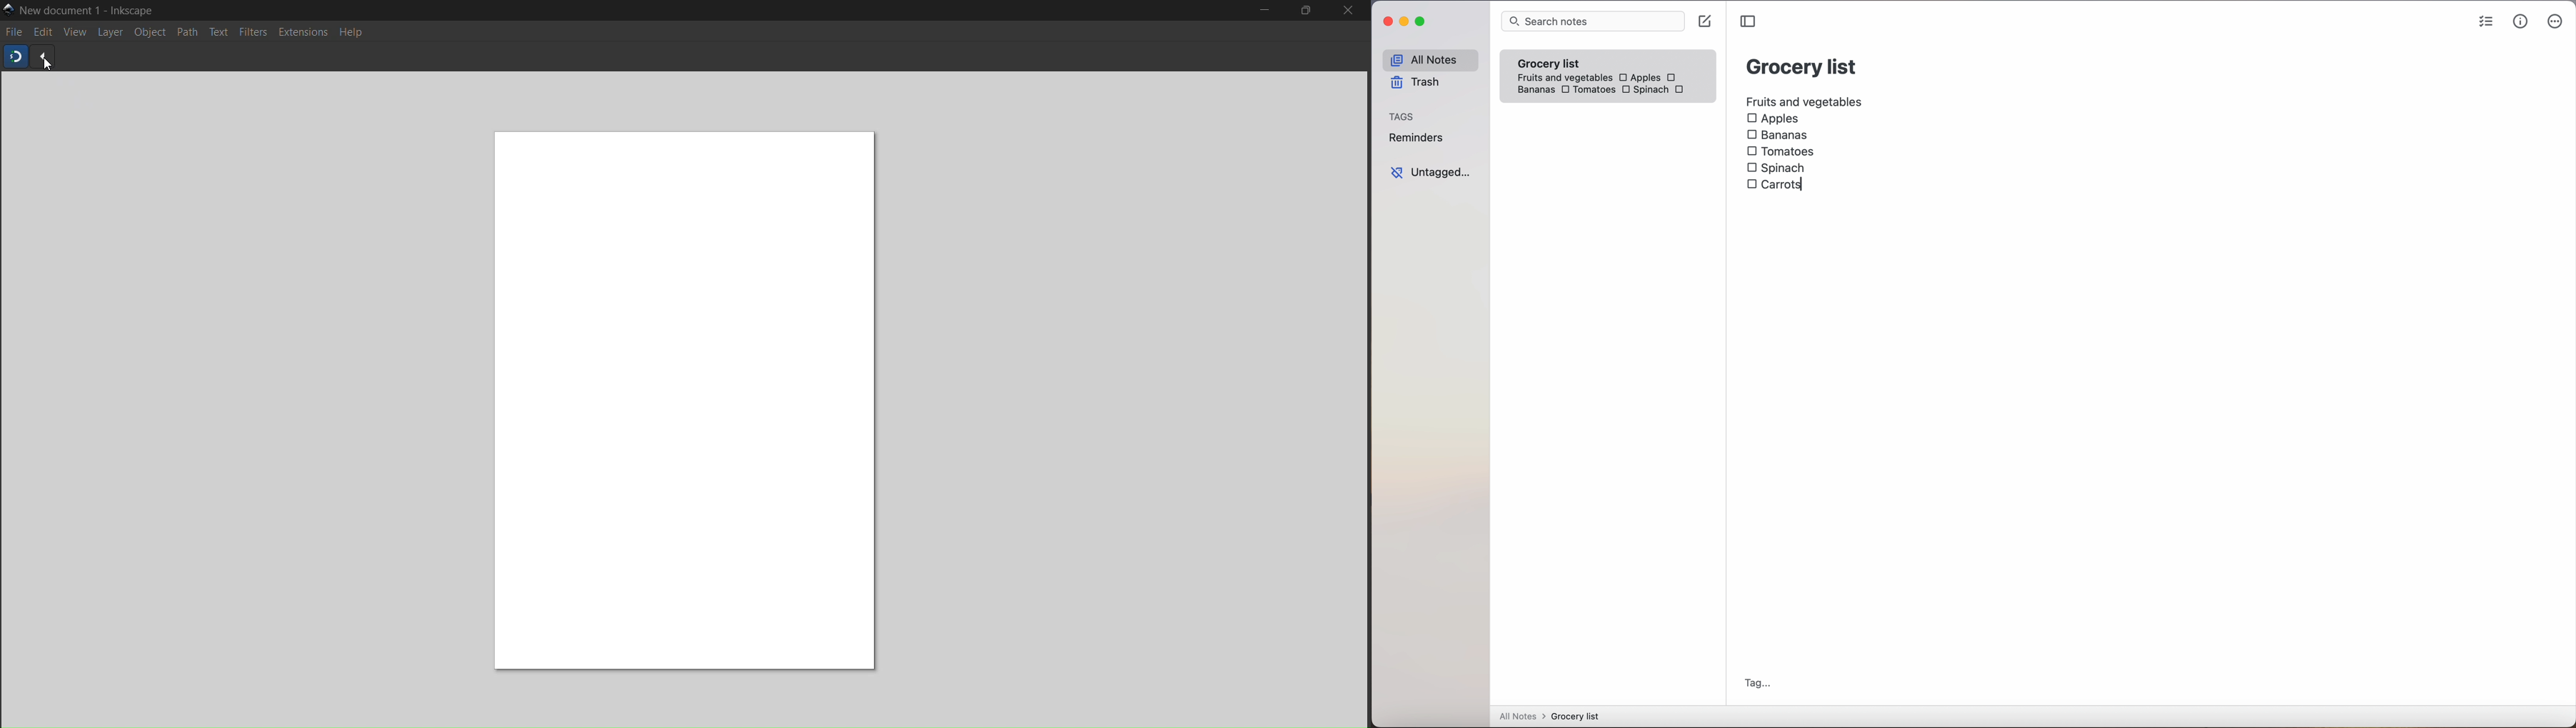 Image resolution: width=2576 pixels, height=728 pixels. I want to click on layer, so click(109, 34).